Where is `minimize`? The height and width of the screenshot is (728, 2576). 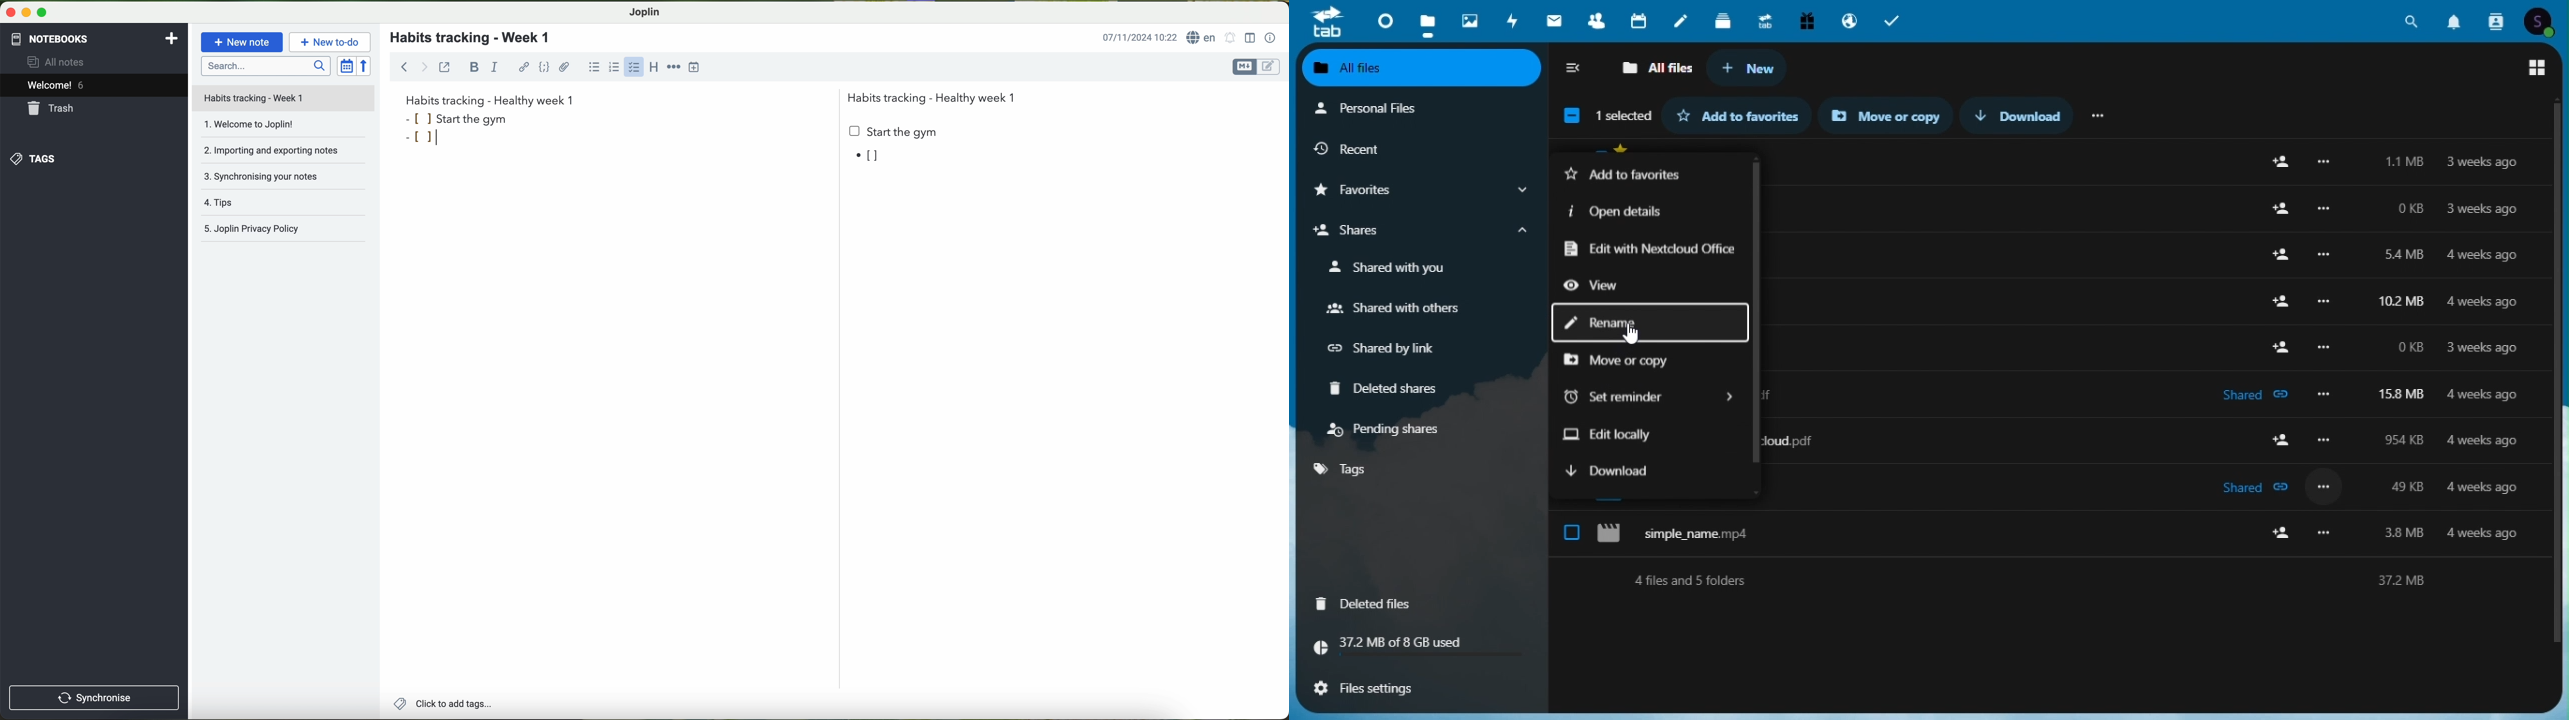 minimize is located at coordinates (24, 11).